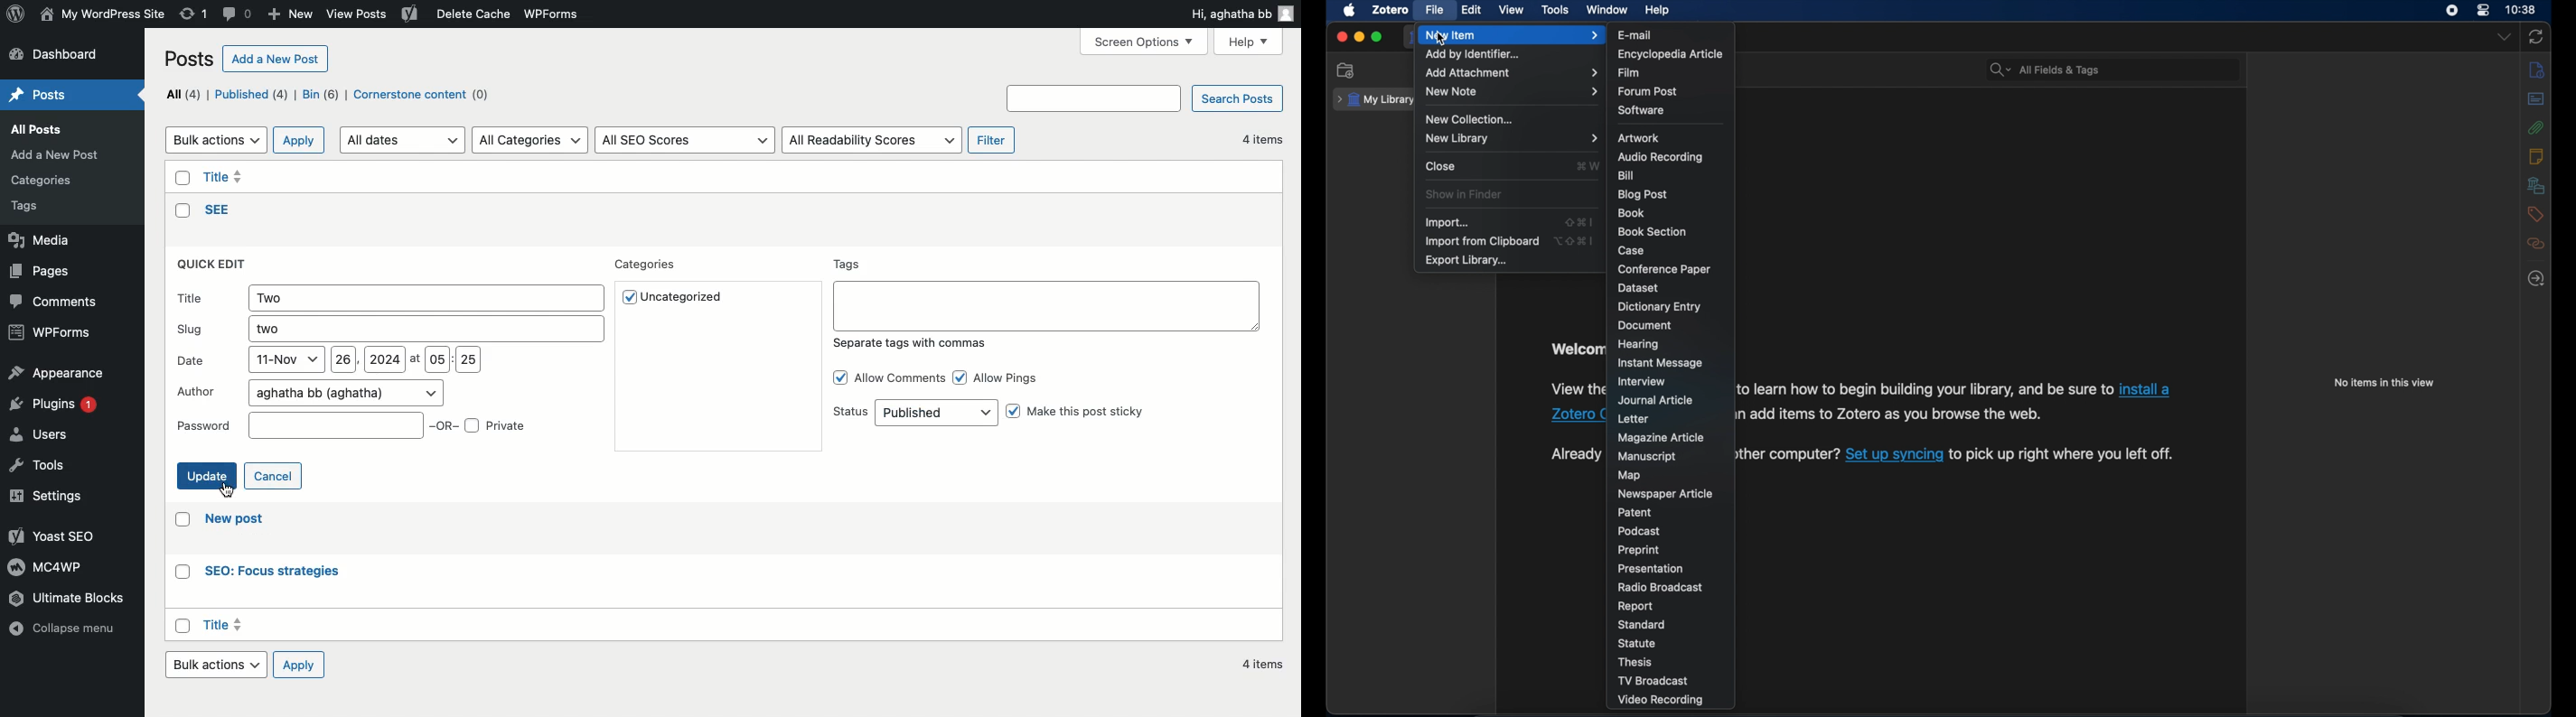 The image size is (2576, 728). What do you see at coordinates (2537, 185) in the screenshot?
I see `libraries ` at bounding box center [2537, 185].